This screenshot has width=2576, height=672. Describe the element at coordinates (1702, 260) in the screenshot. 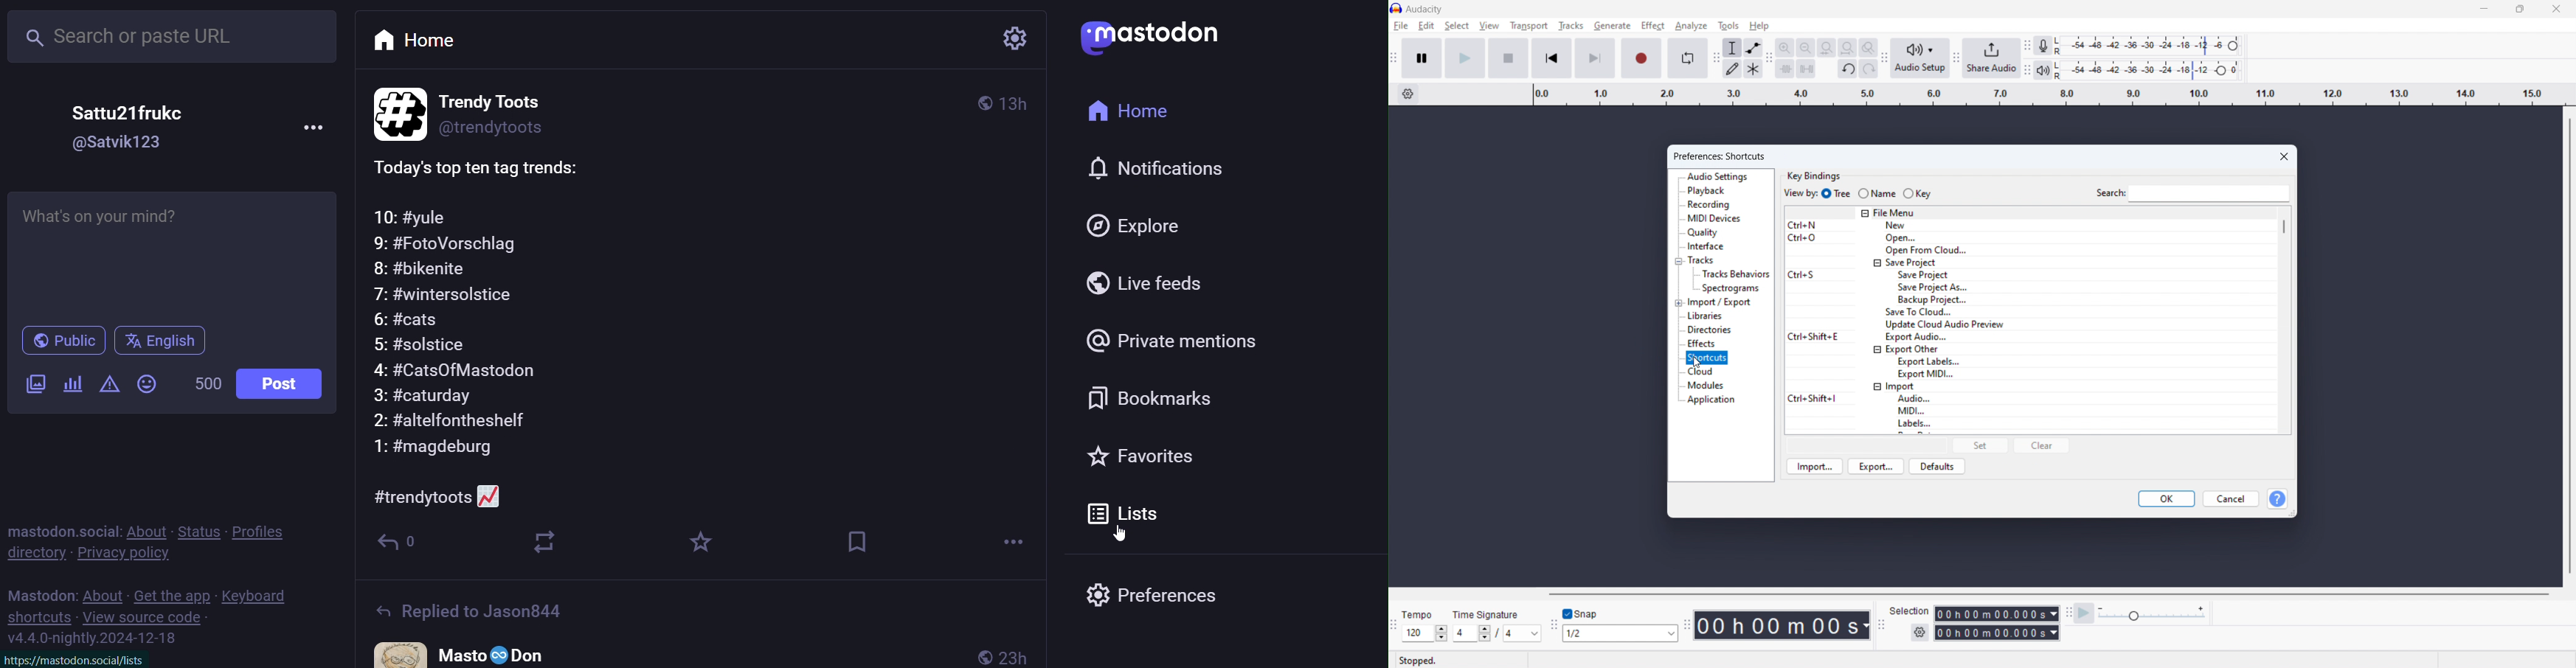

I see `tracks` at that location.